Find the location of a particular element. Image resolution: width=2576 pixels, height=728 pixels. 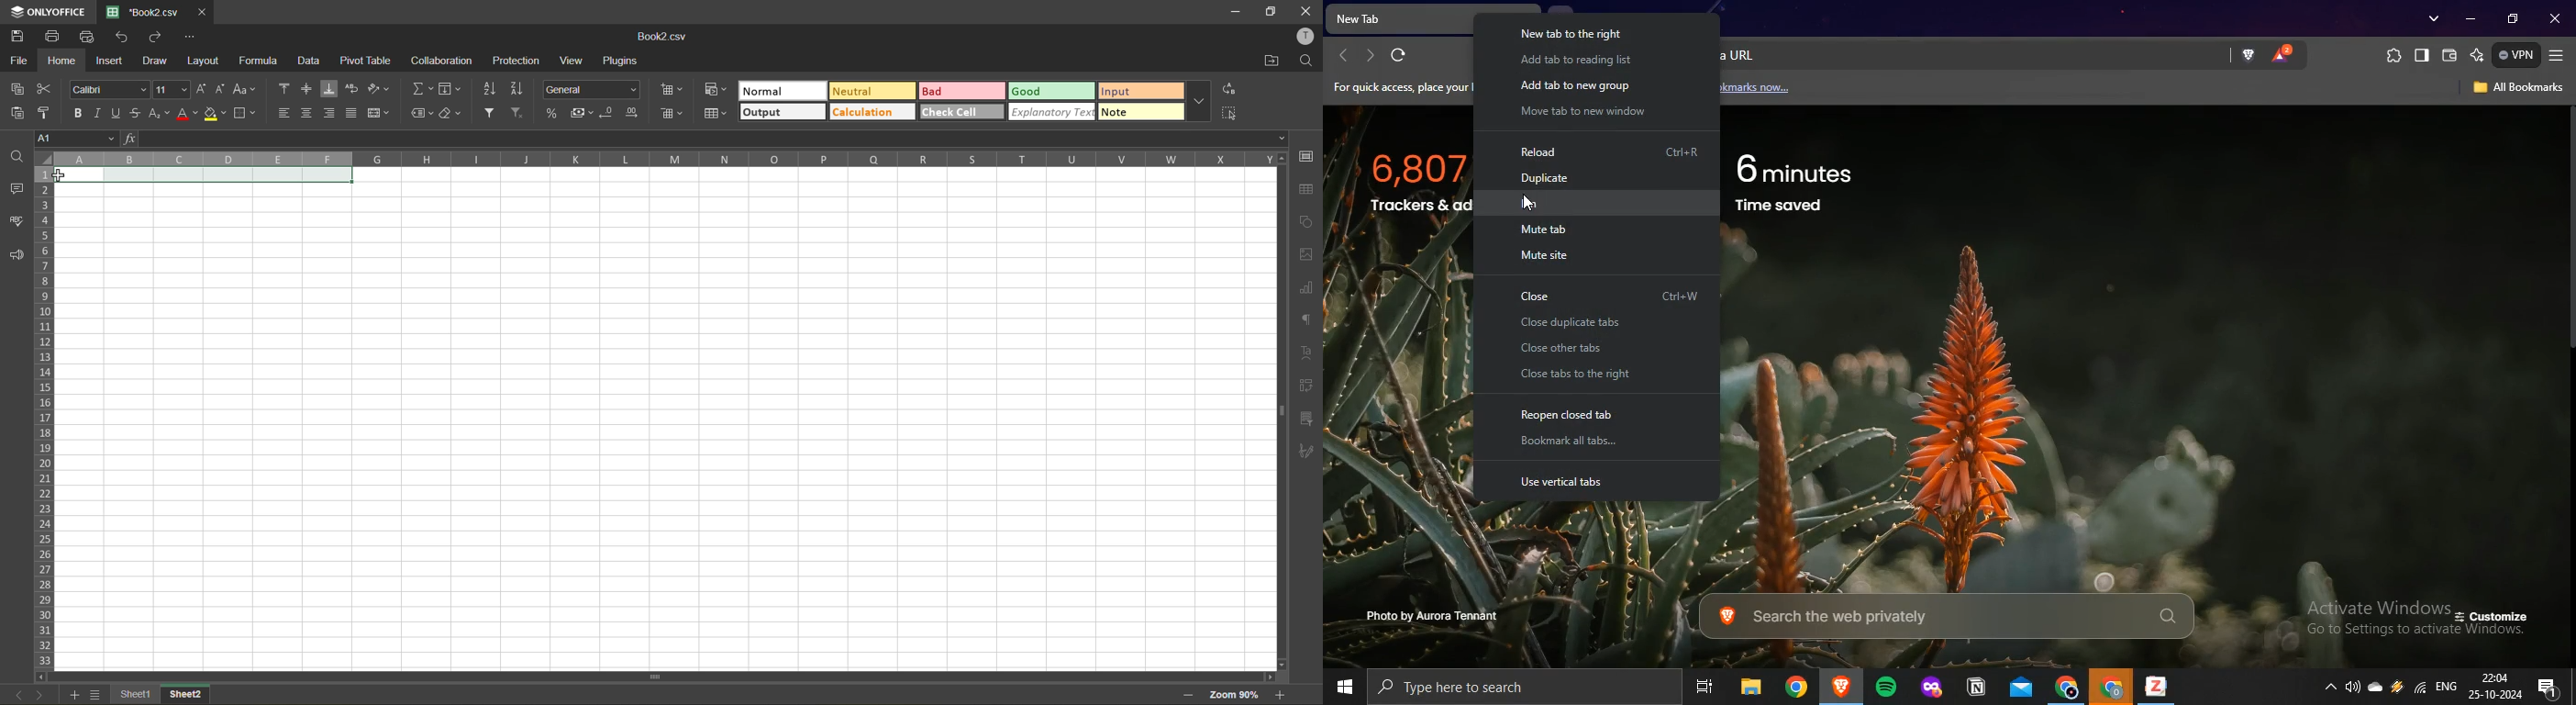

print preview is located at coordinates (90, 37).